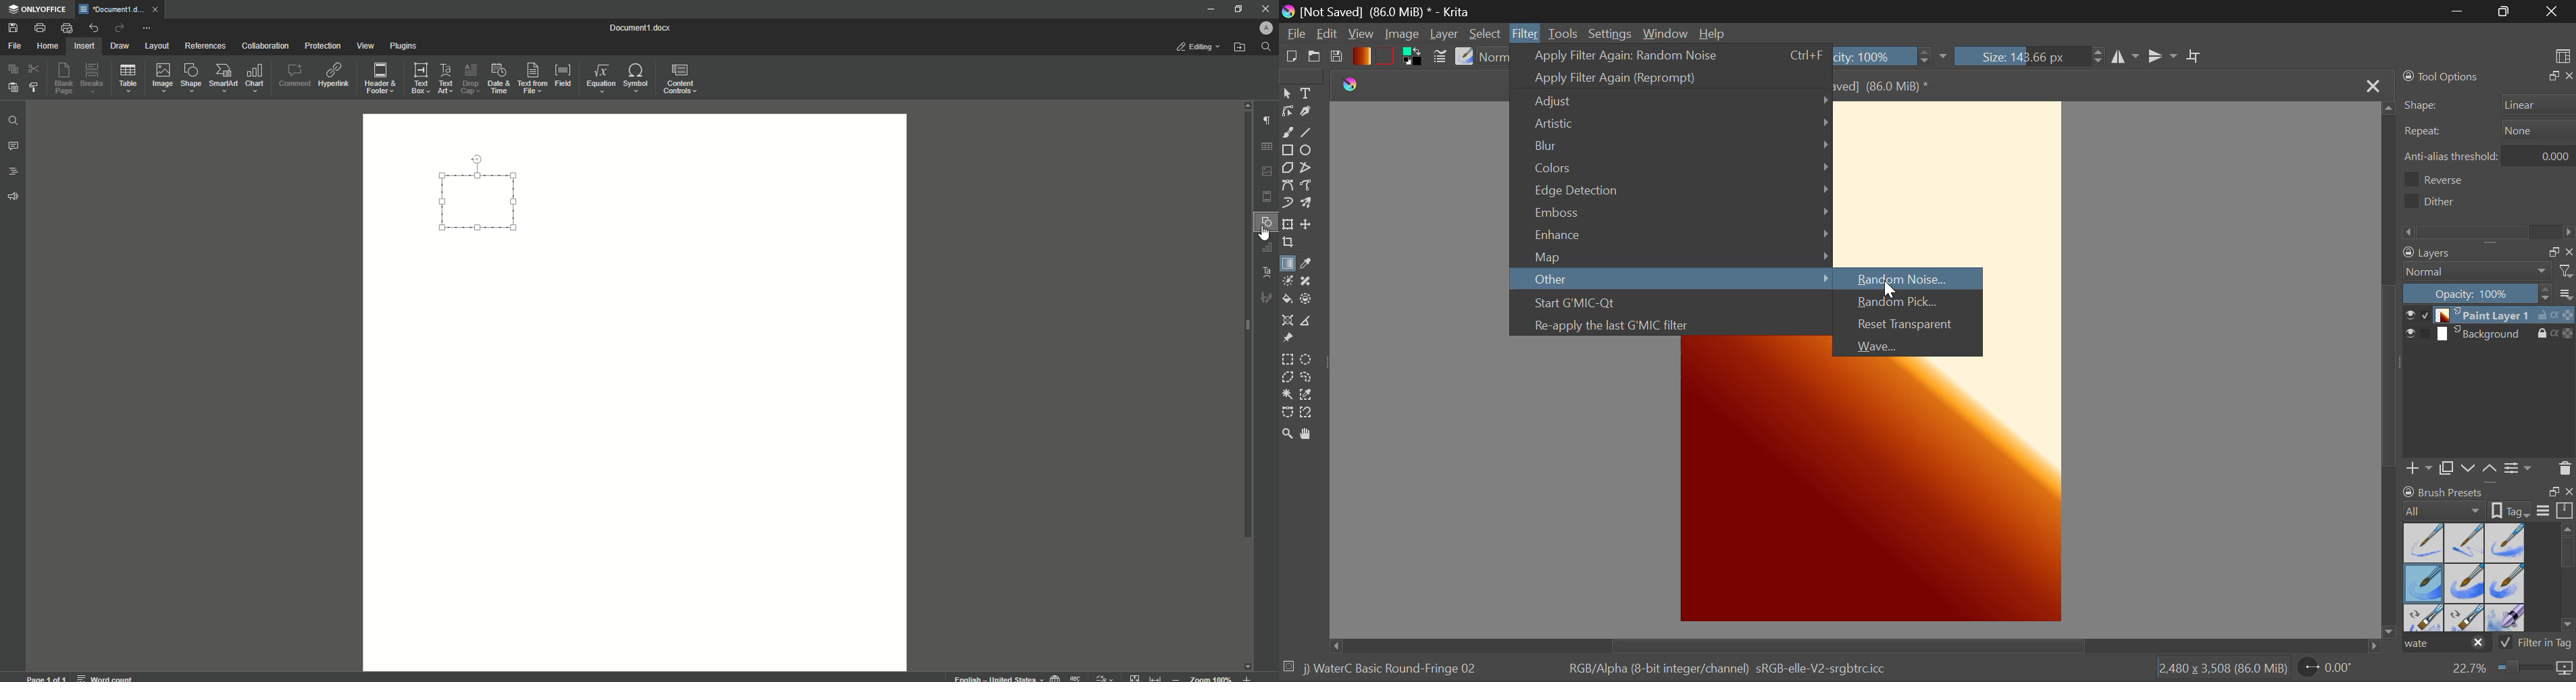  Describe the element at coordinates (2520, 467) in the screenshot. I see `settings` at that location.